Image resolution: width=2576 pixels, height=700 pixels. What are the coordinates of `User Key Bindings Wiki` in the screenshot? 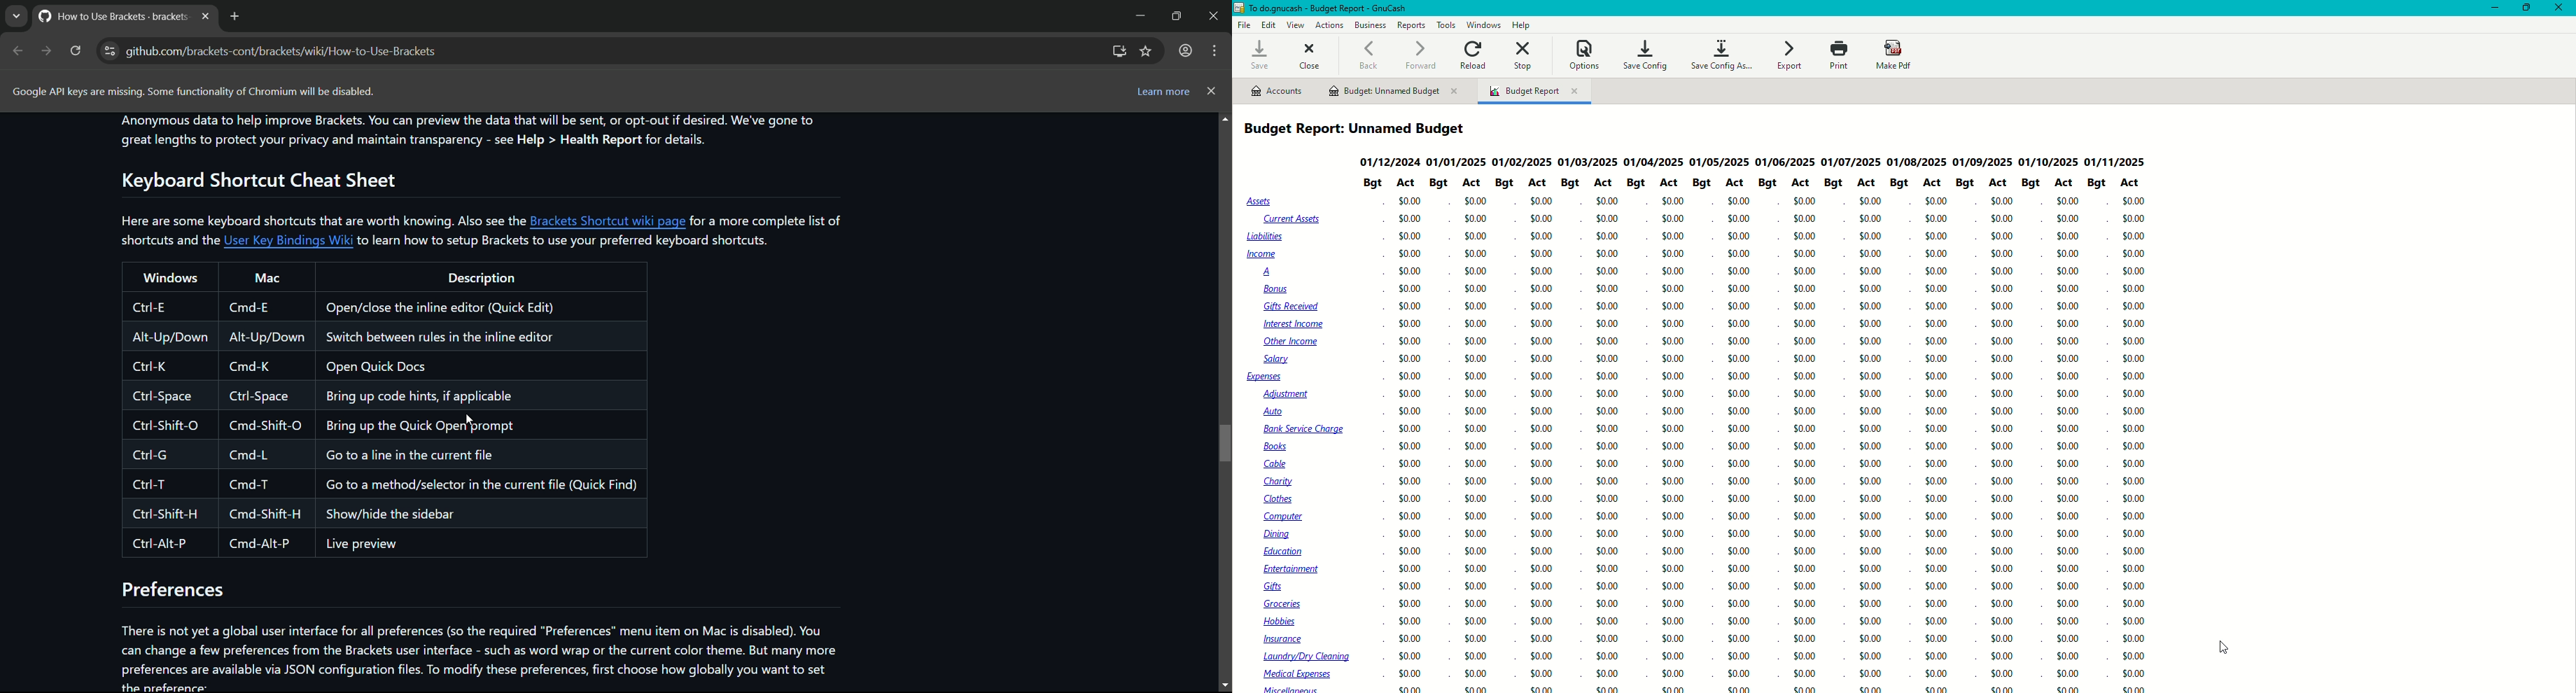 It's located at (289, 241).